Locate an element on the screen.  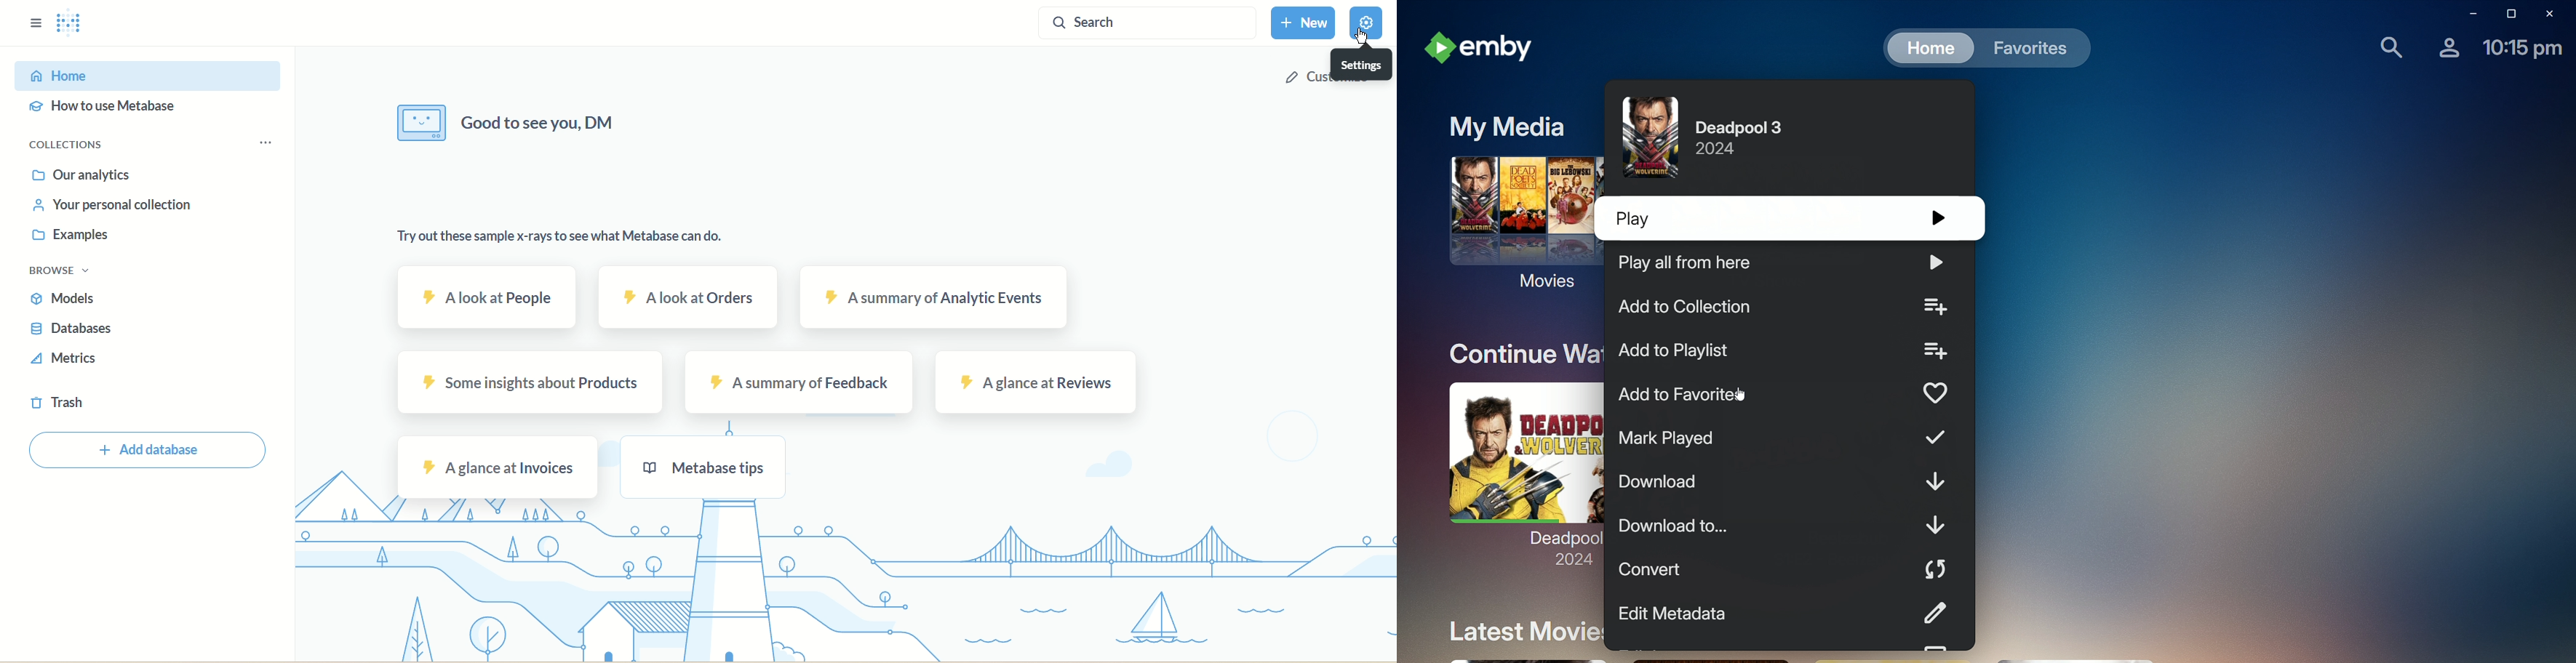
Home is located at coordinates (1925, 48).